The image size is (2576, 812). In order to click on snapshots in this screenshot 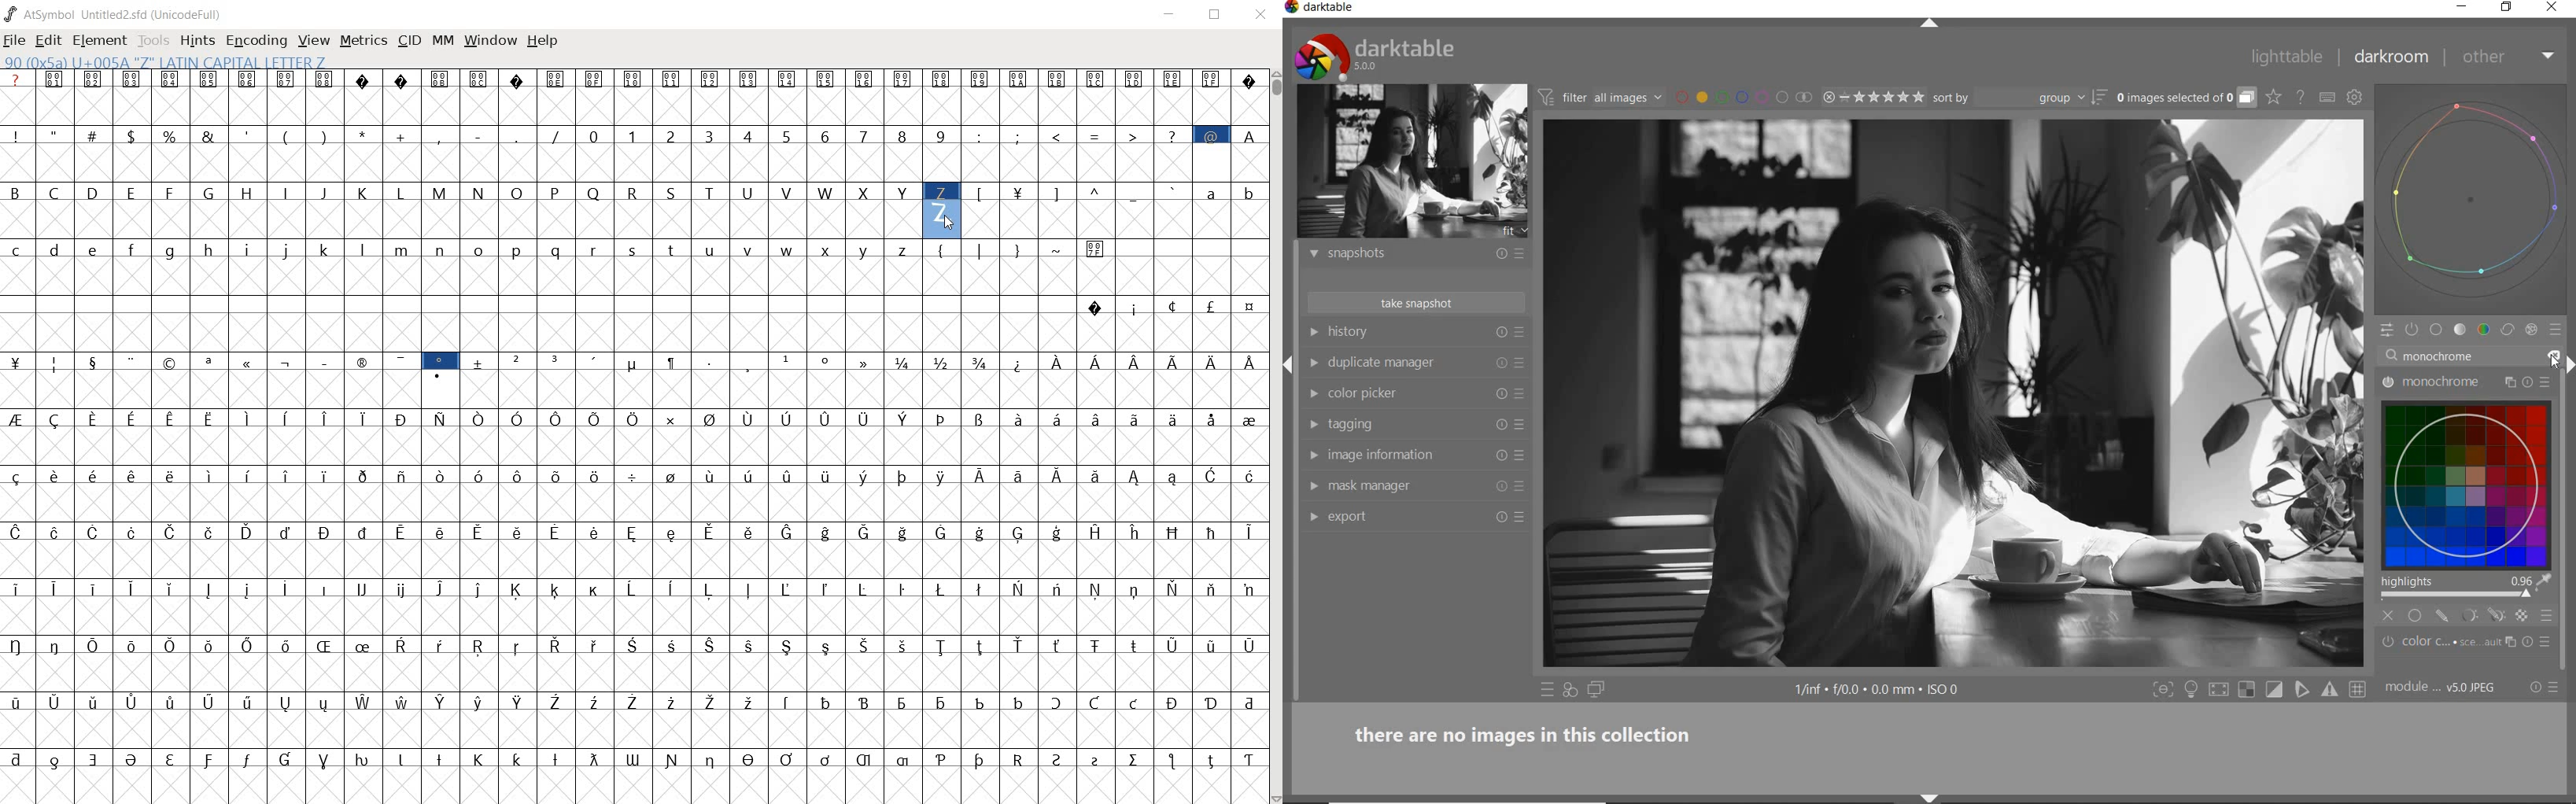, I will do `click(1404, 256)`.